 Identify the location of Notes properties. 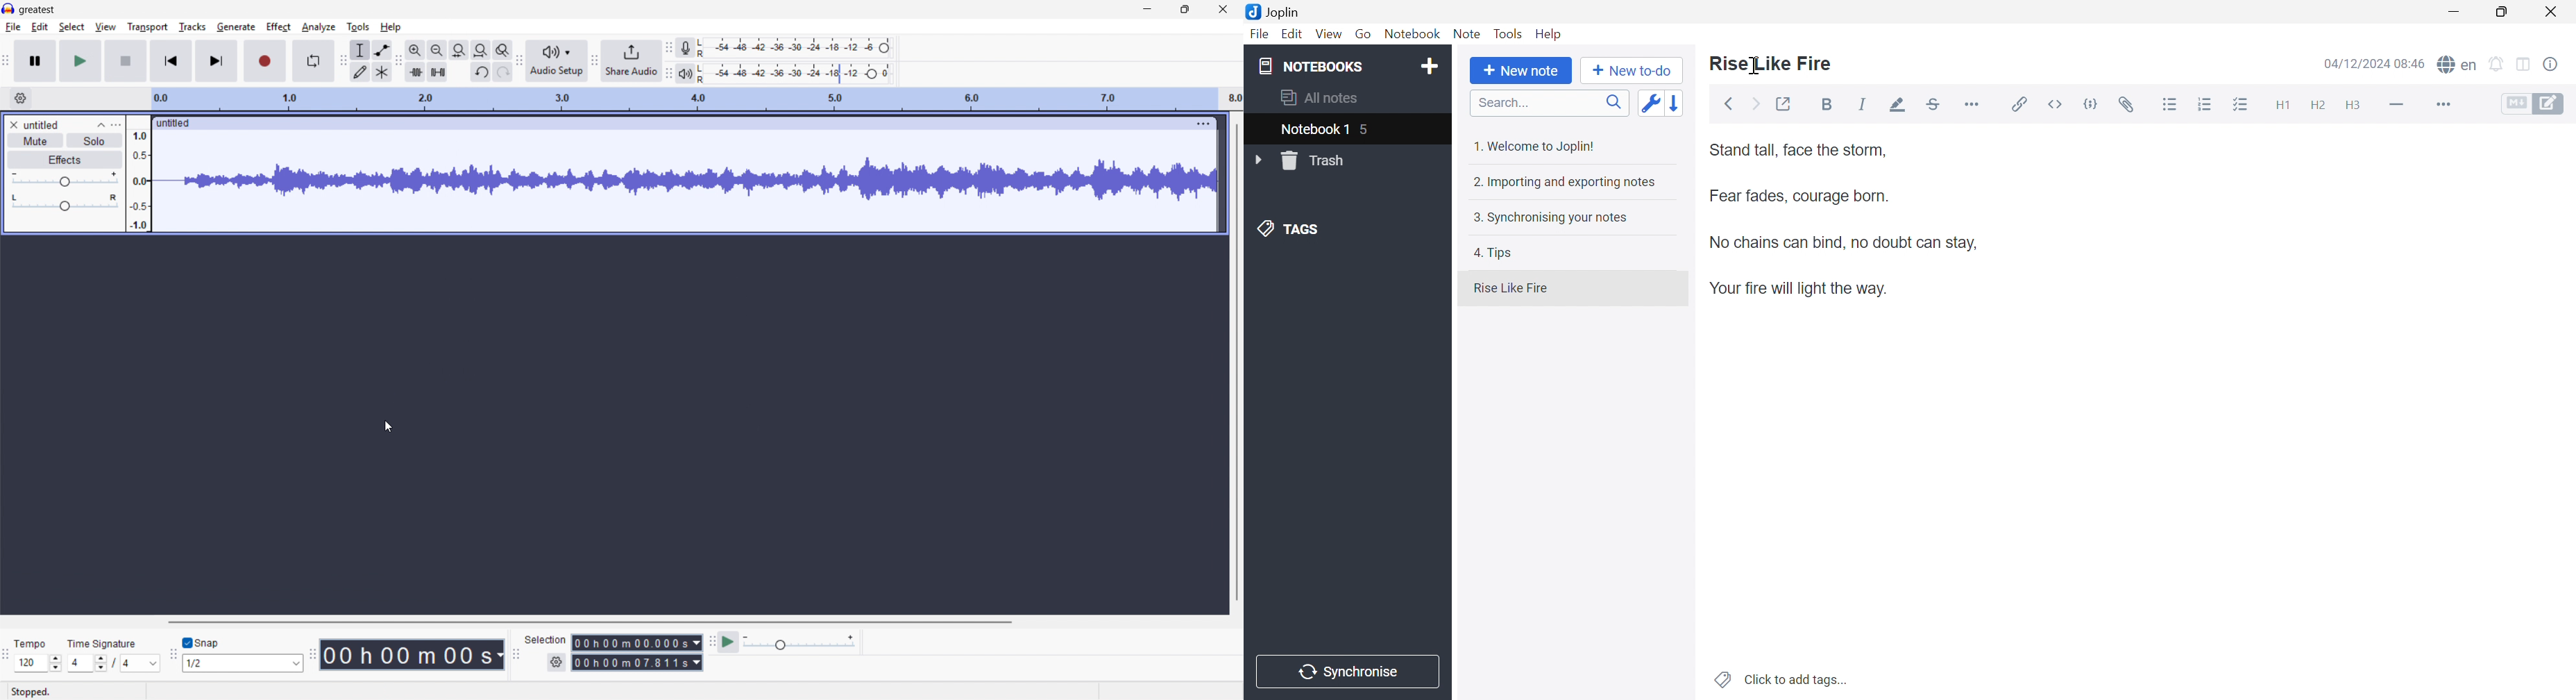
(2552, 64).